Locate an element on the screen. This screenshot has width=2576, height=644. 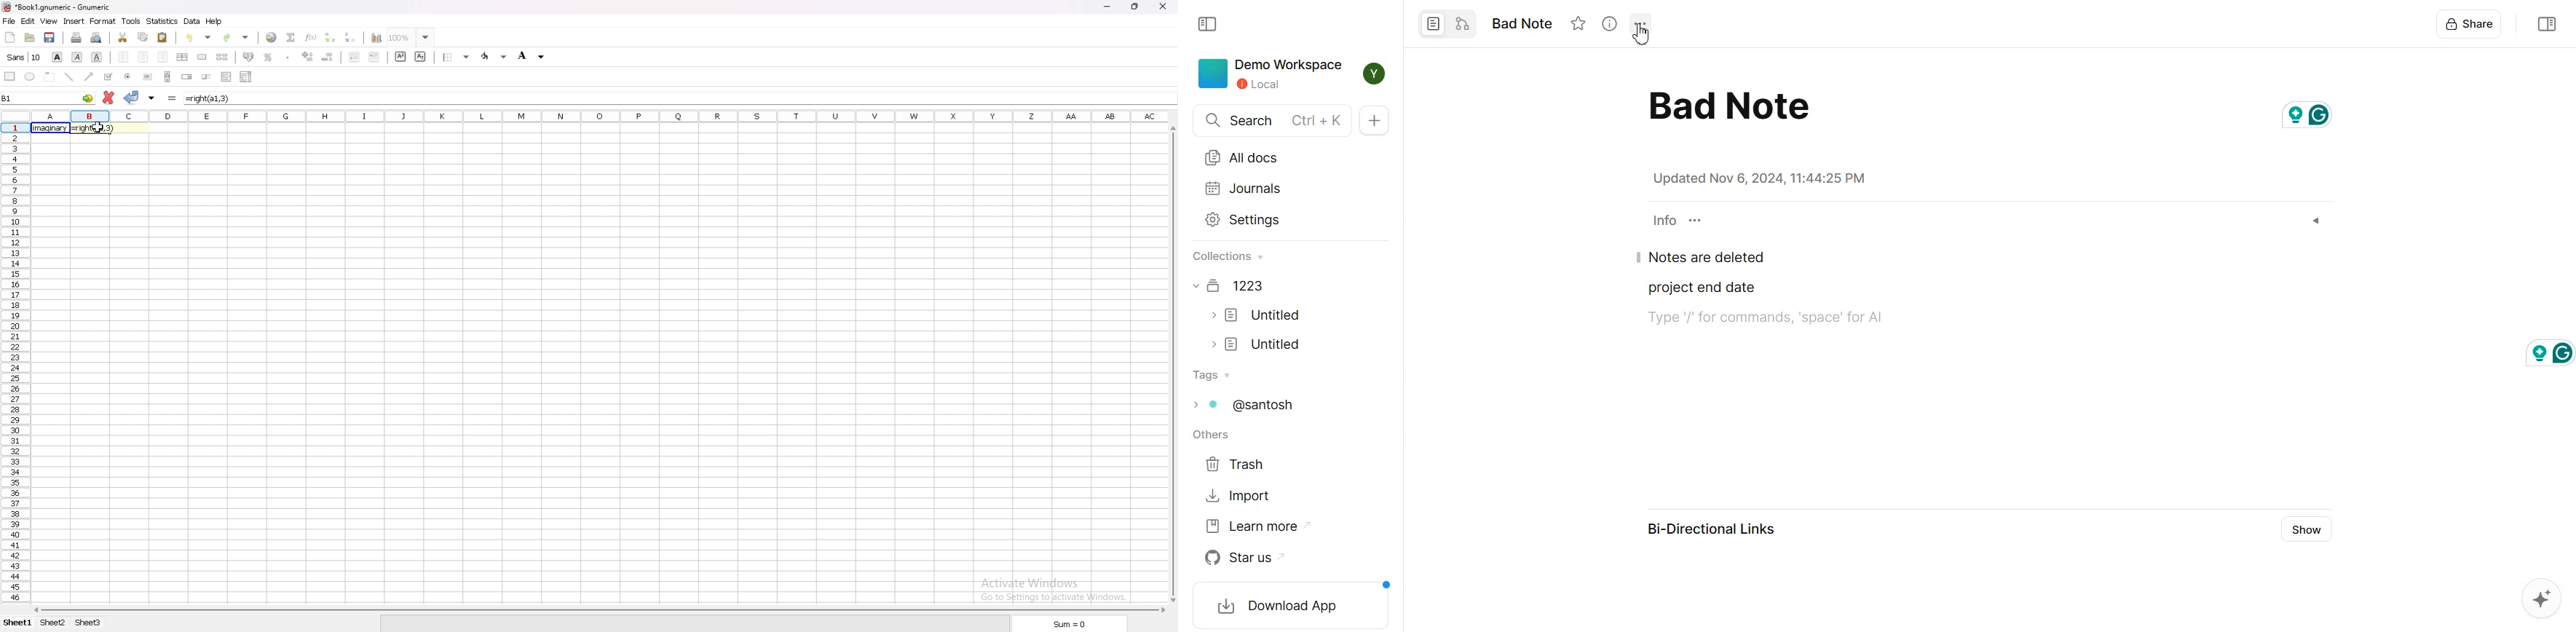
increase decimals is located at coordinates (307, 56).